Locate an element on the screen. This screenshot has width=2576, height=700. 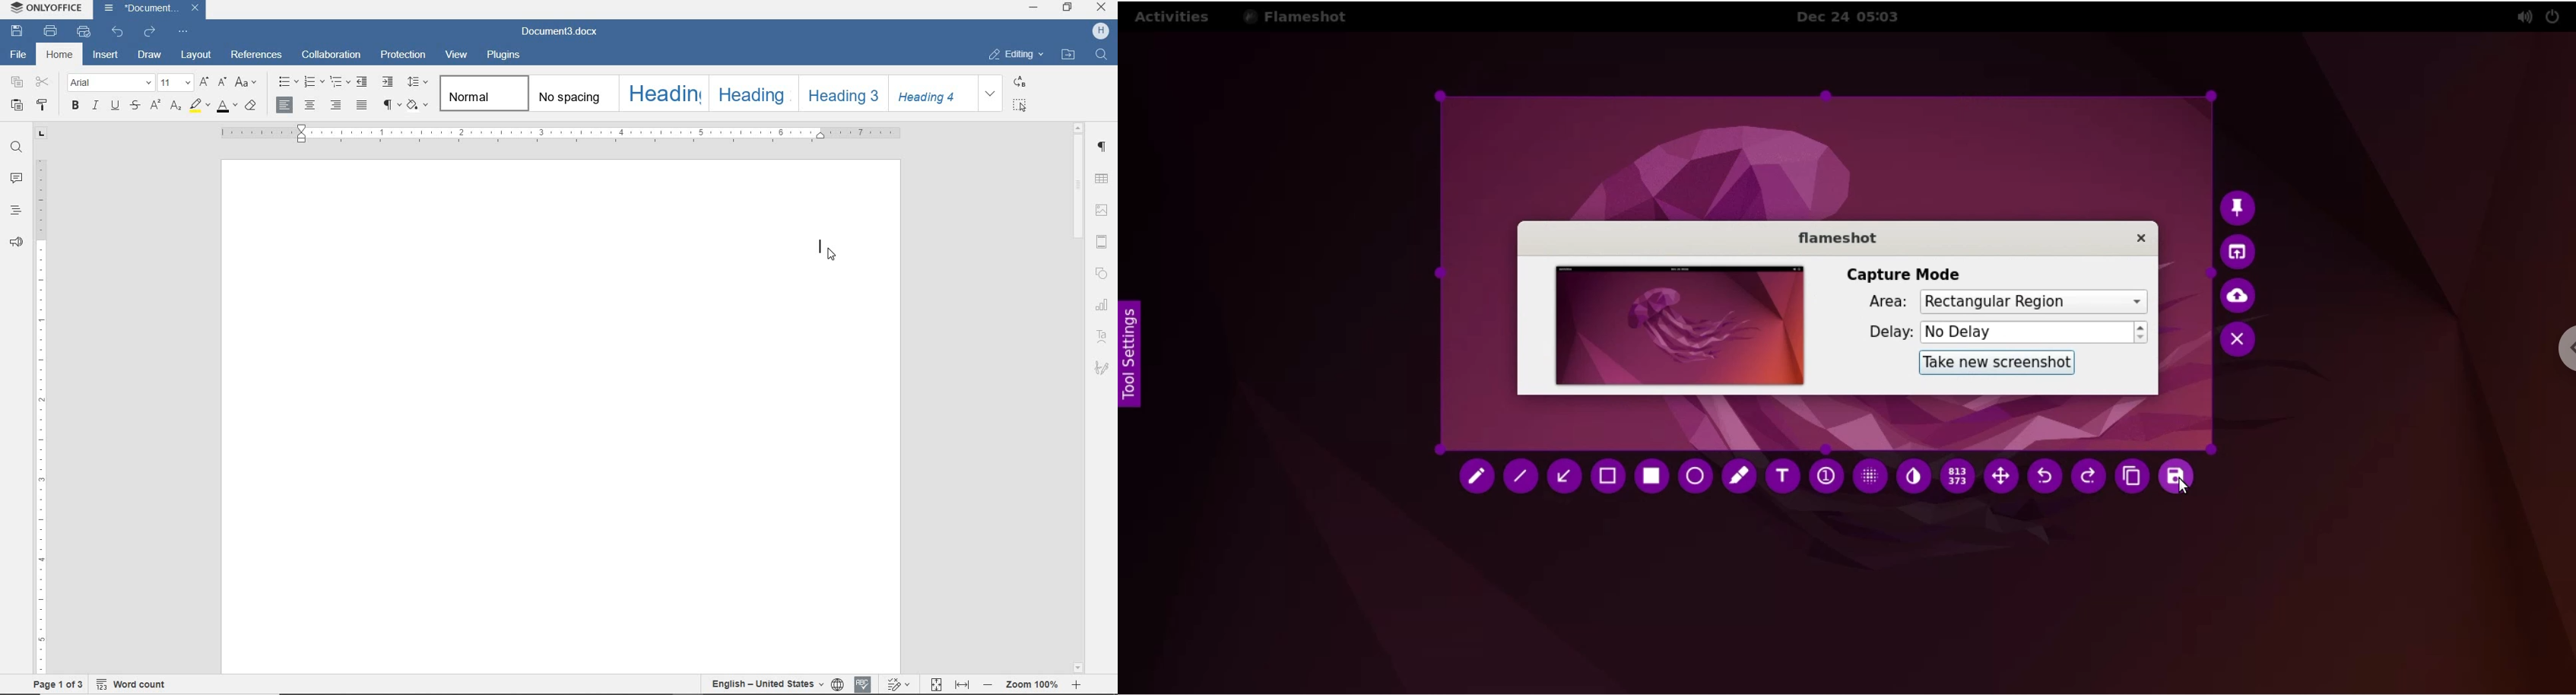
IMAGE is located at coordinates (1104, 211).